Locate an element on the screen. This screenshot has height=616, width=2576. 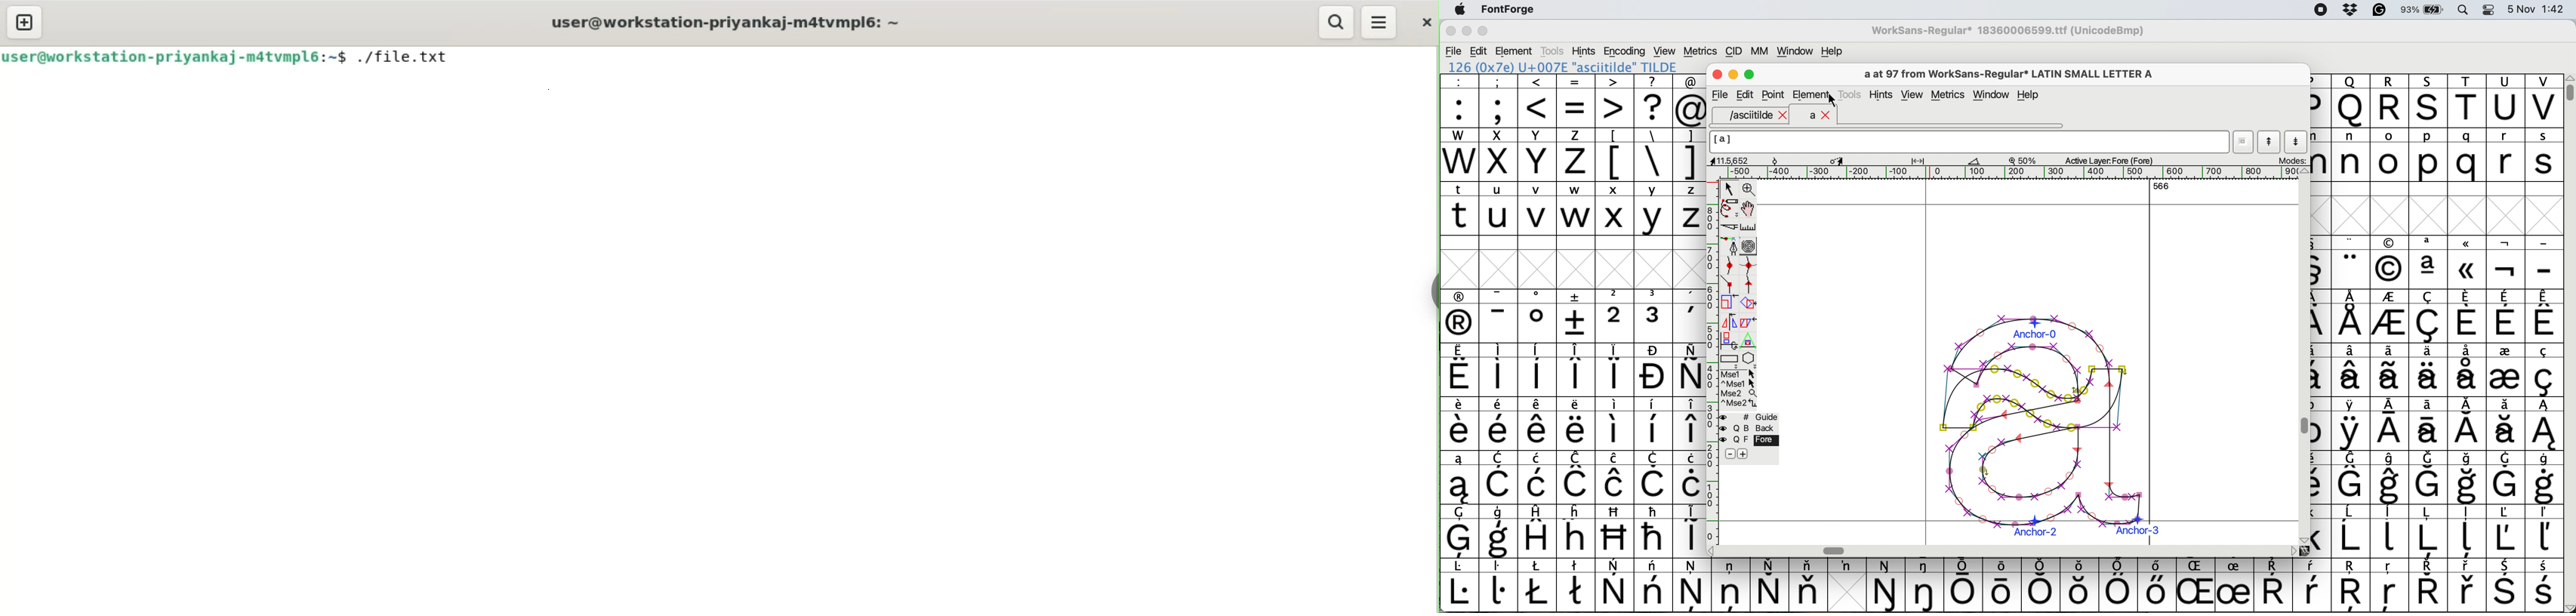
symbol is located at coordinates (2470, 479).